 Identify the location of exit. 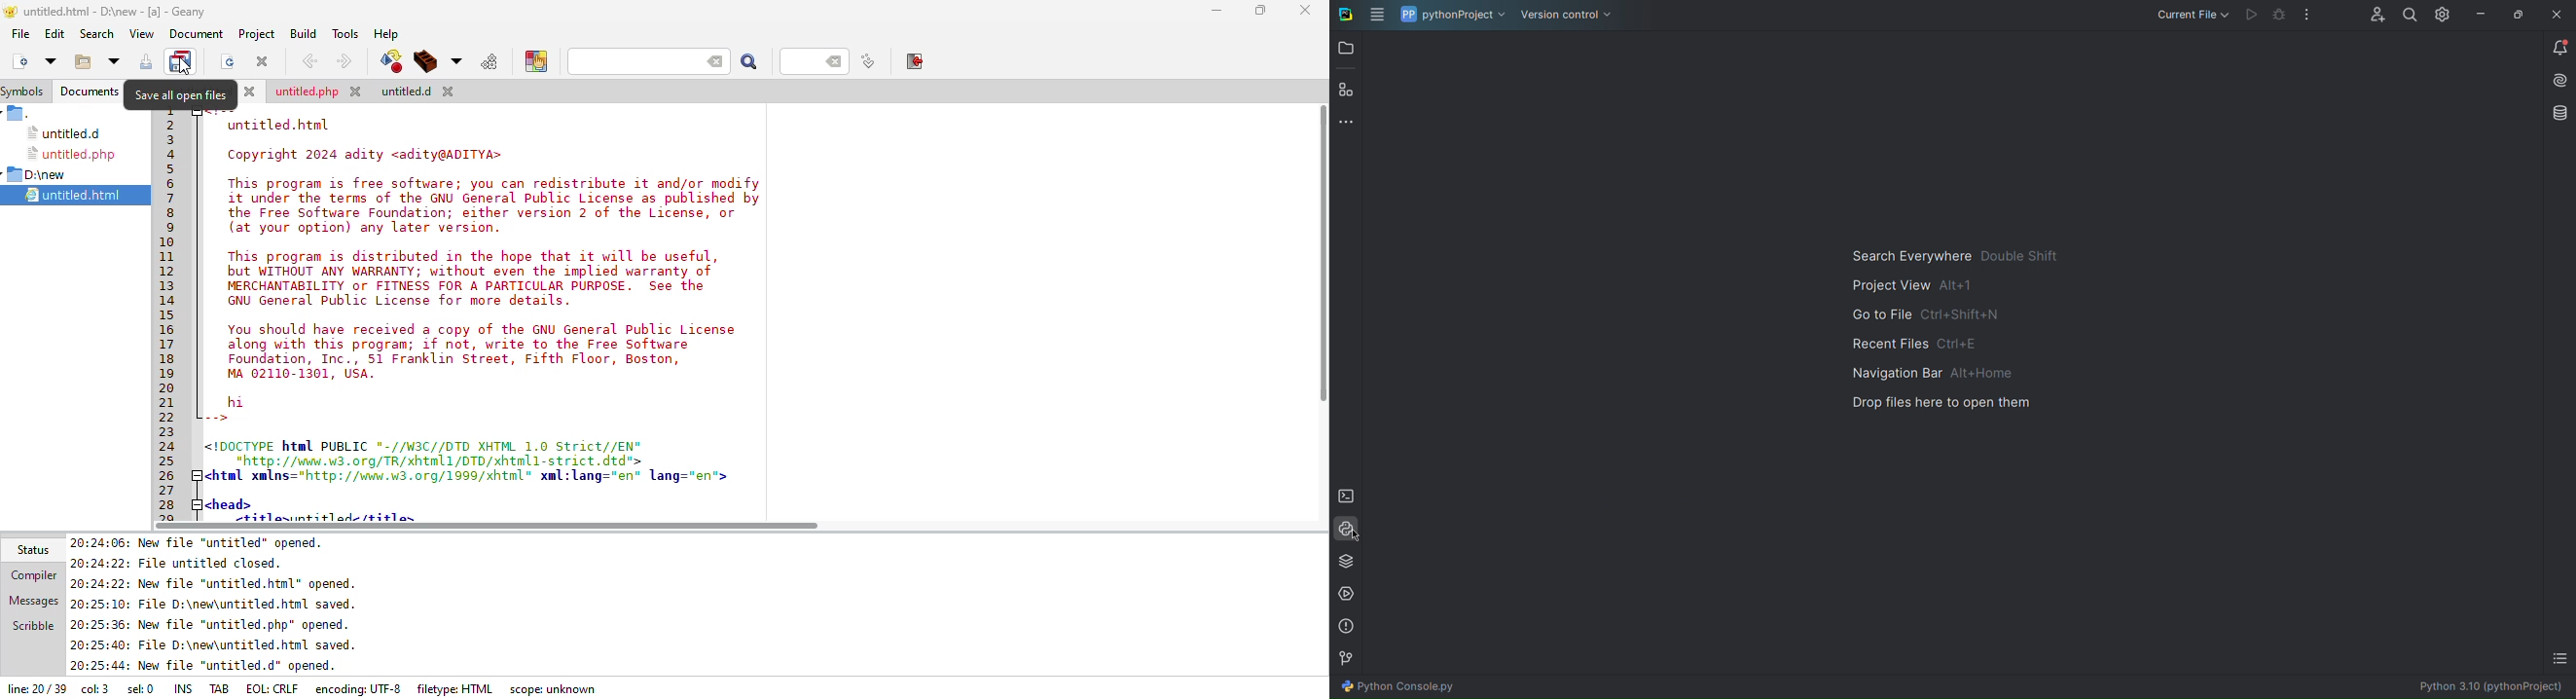
(914, 60).